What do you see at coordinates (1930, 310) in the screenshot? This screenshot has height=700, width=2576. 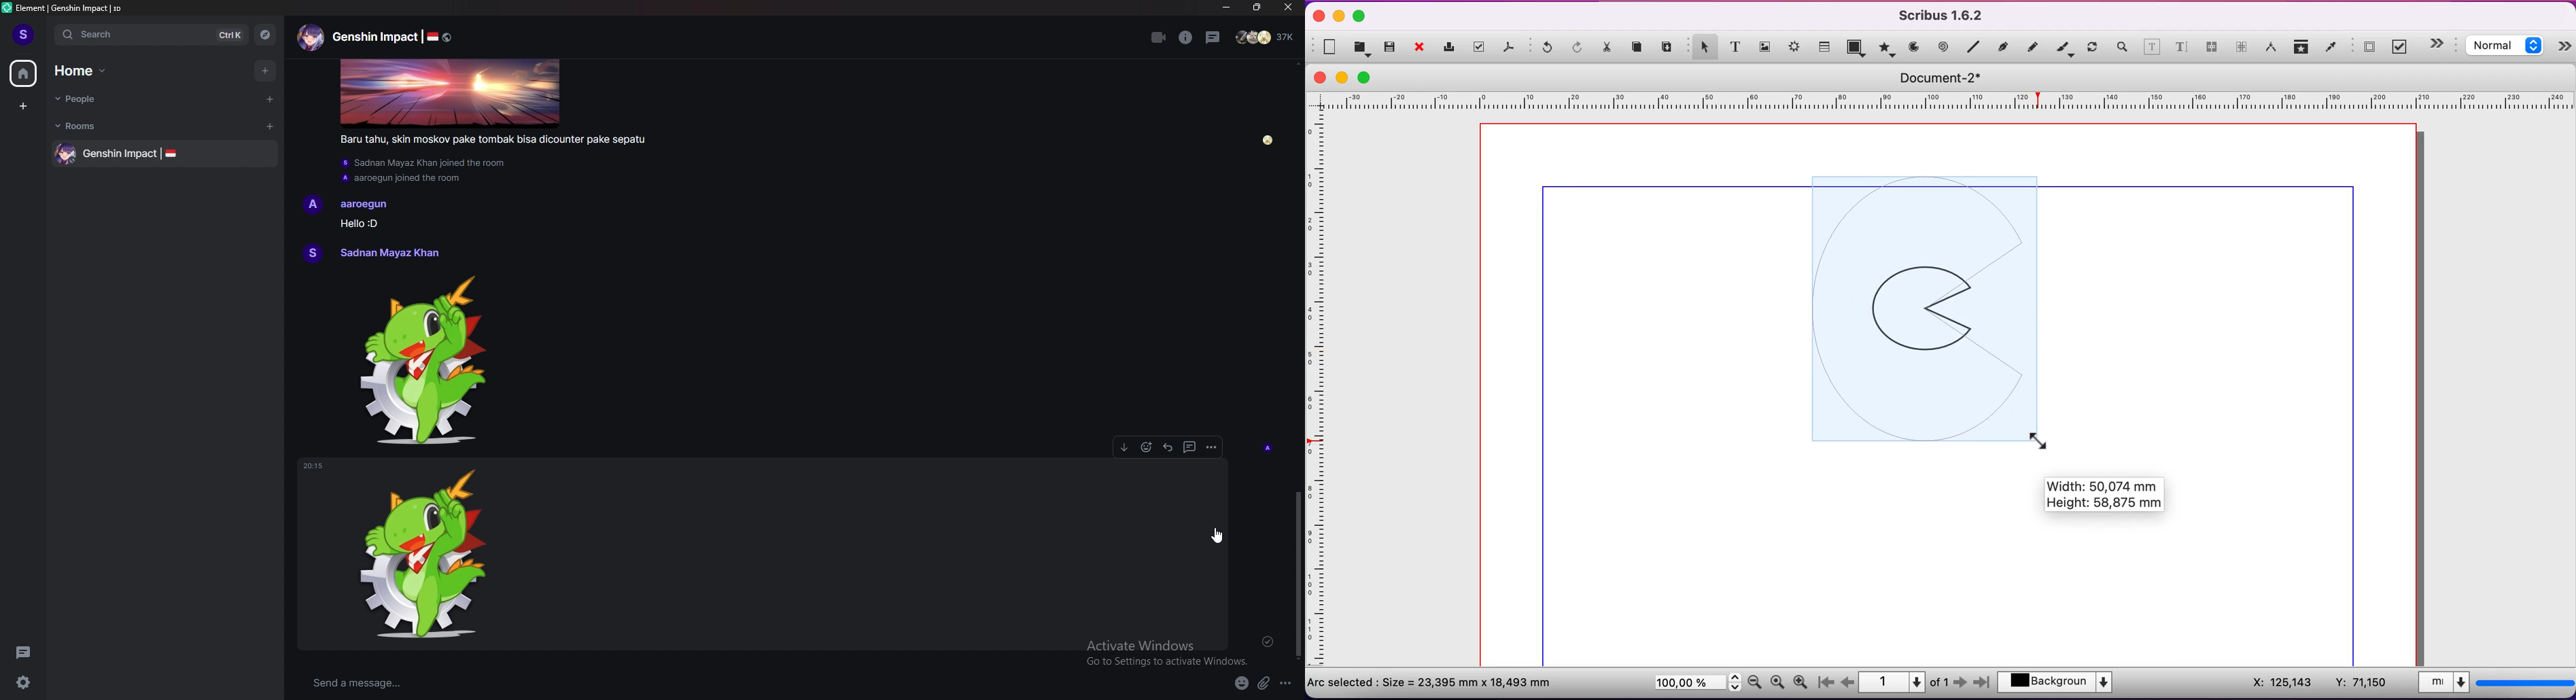 I see `resized shape` at bounding box center [1930, 310].